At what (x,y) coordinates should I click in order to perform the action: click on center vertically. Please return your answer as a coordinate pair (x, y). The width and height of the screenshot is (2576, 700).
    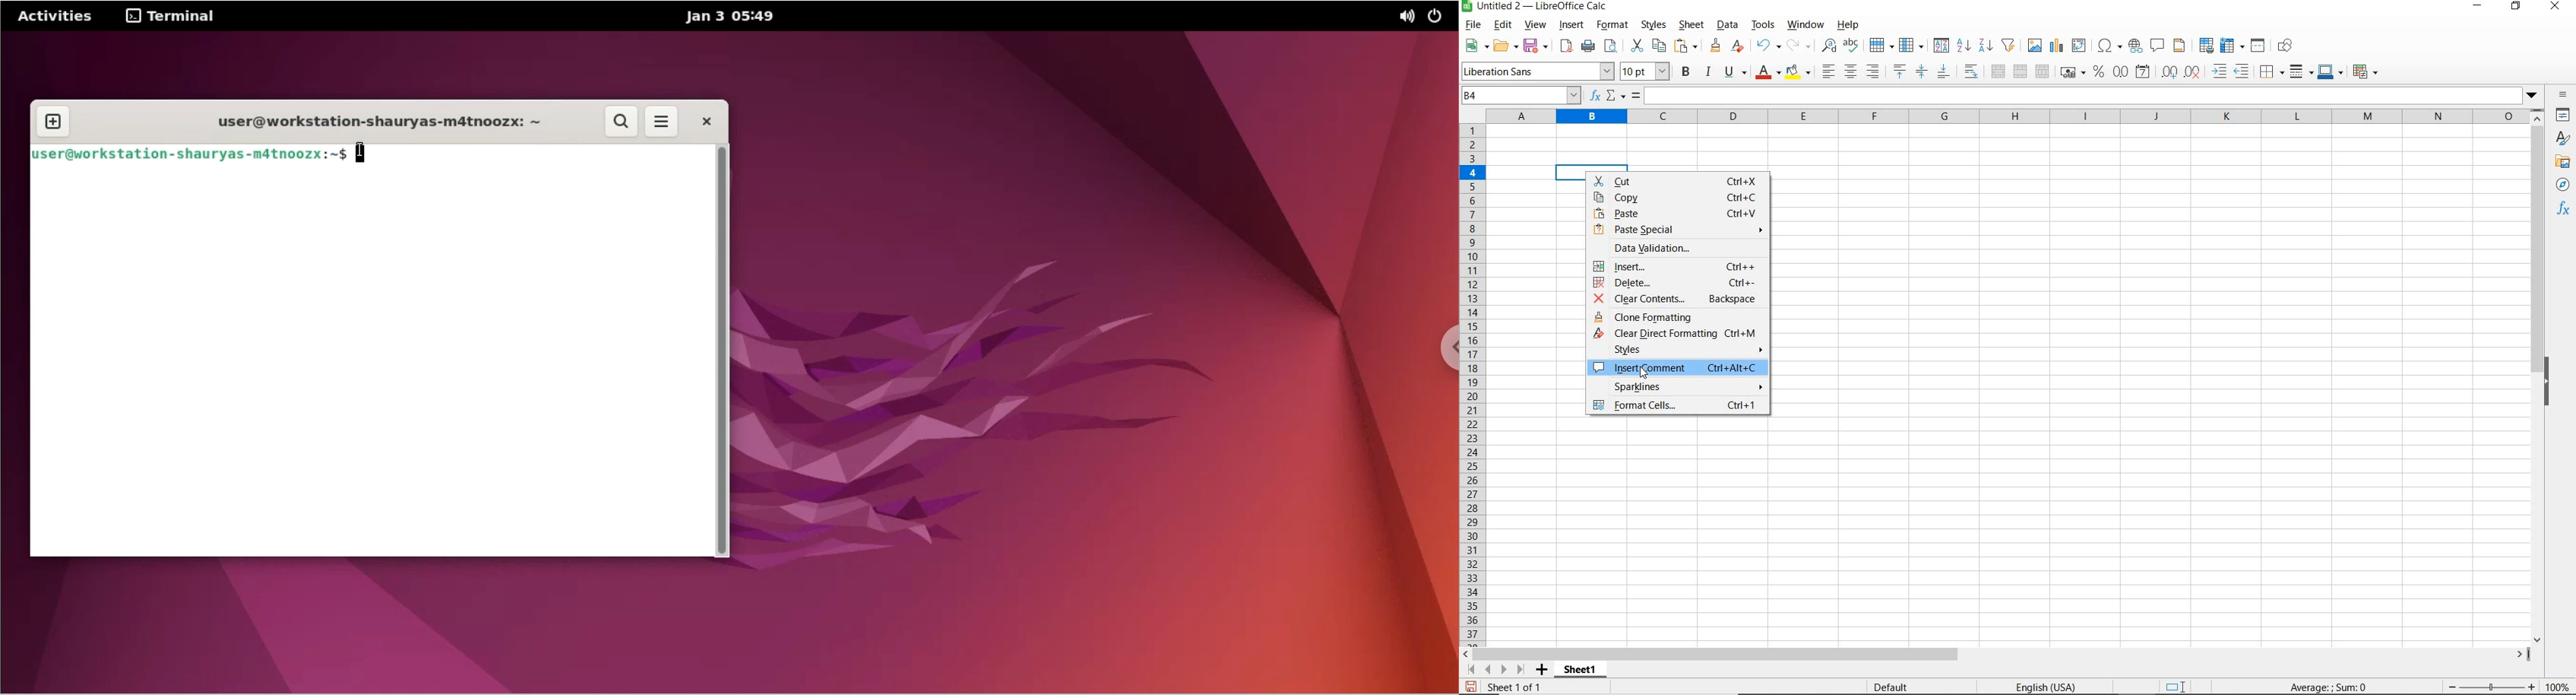
    Looking at the image, I should click on (1922, 73).